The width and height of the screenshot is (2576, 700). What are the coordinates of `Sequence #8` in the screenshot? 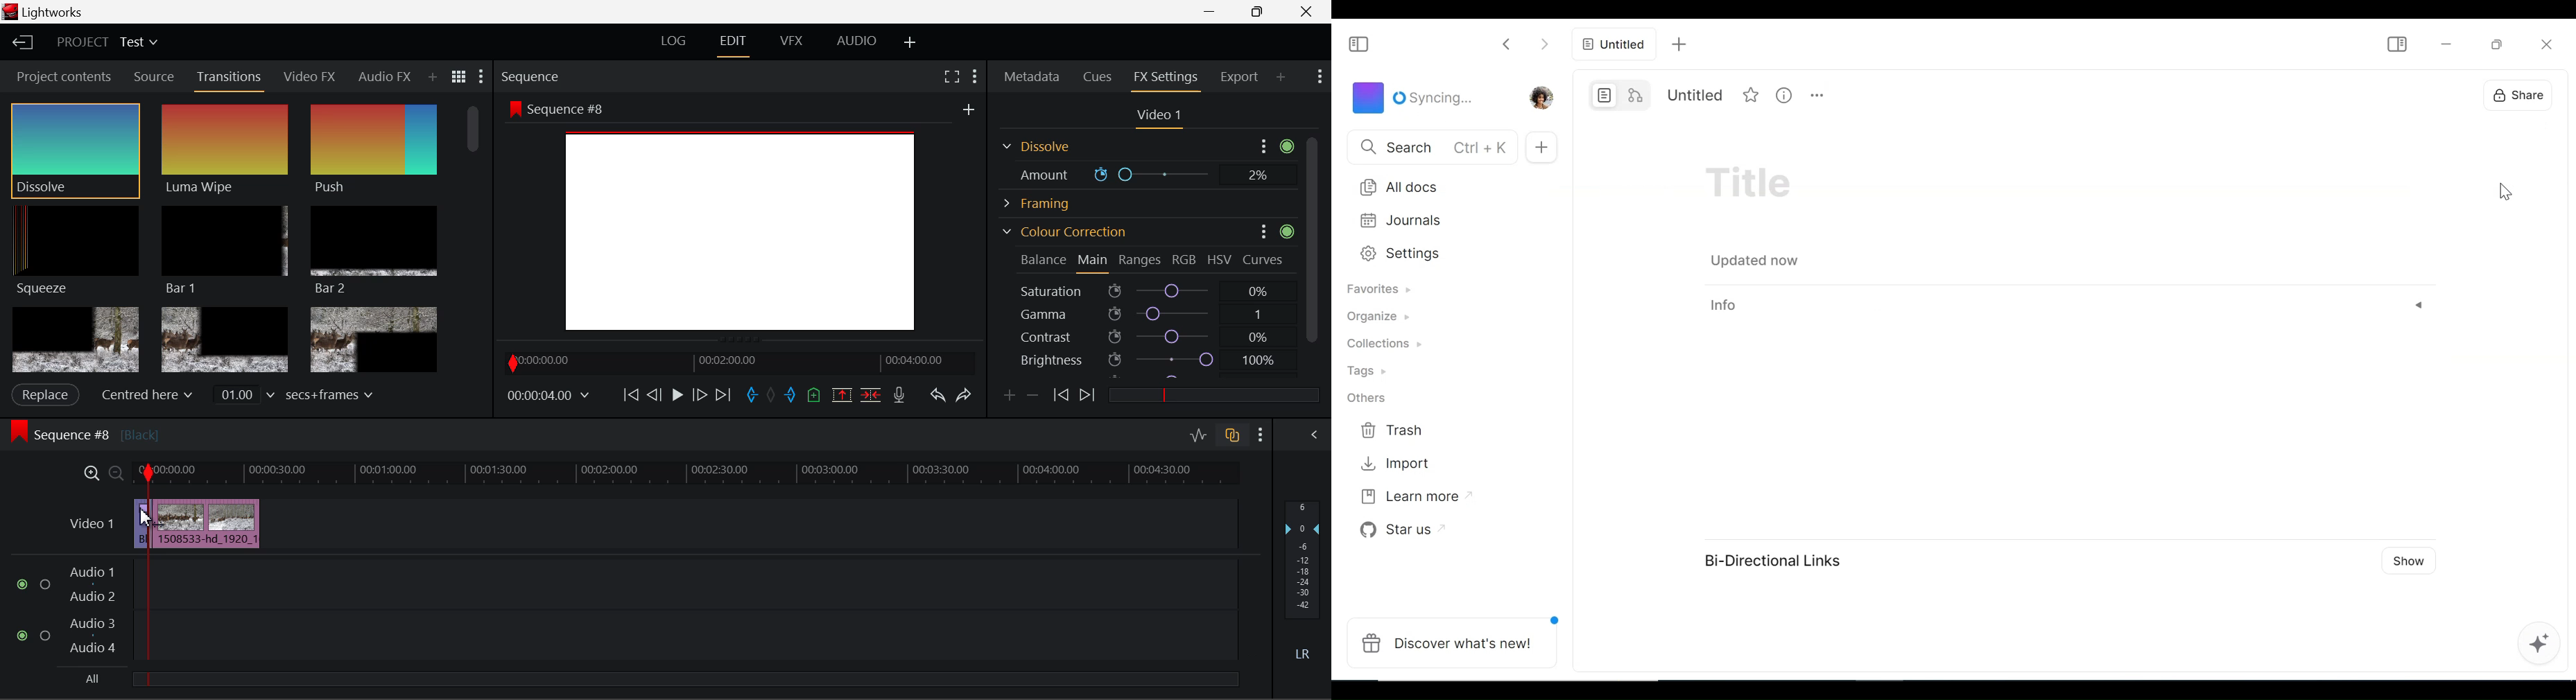 It's located at (153, 431).